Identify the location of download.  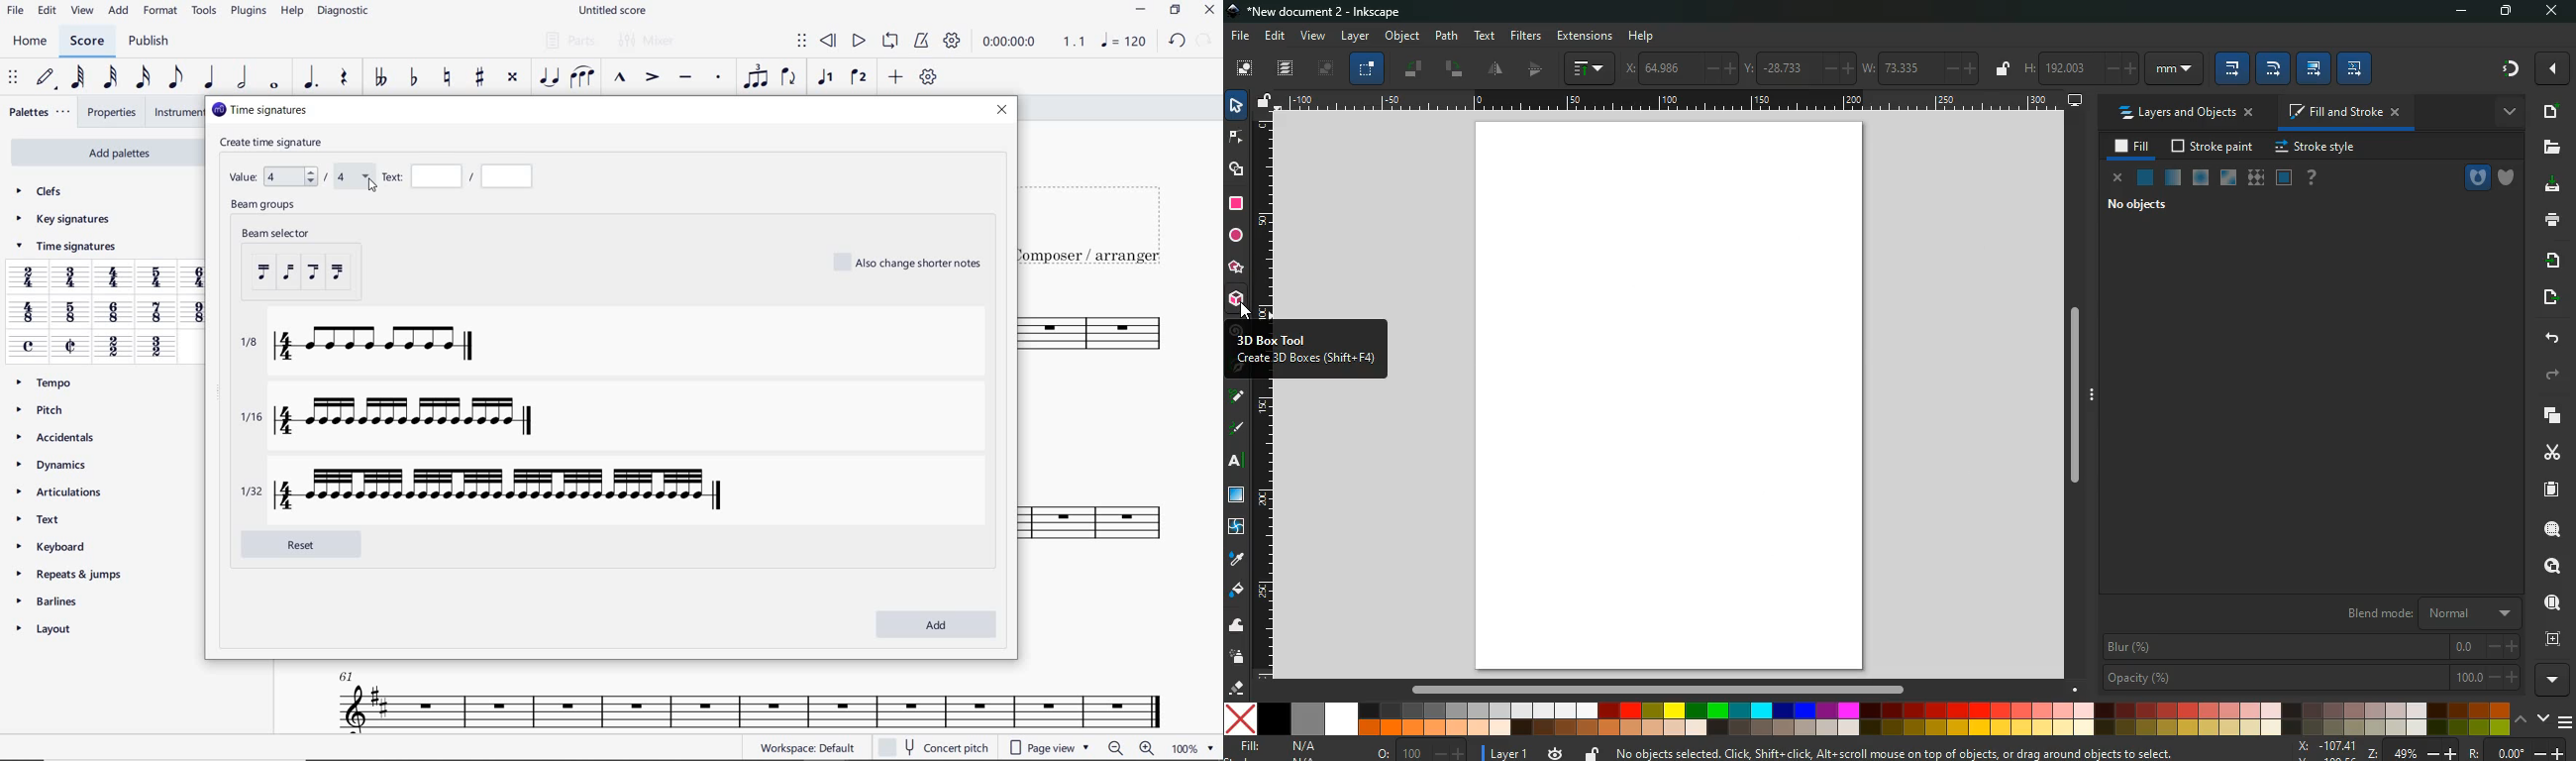
(2548, 185).